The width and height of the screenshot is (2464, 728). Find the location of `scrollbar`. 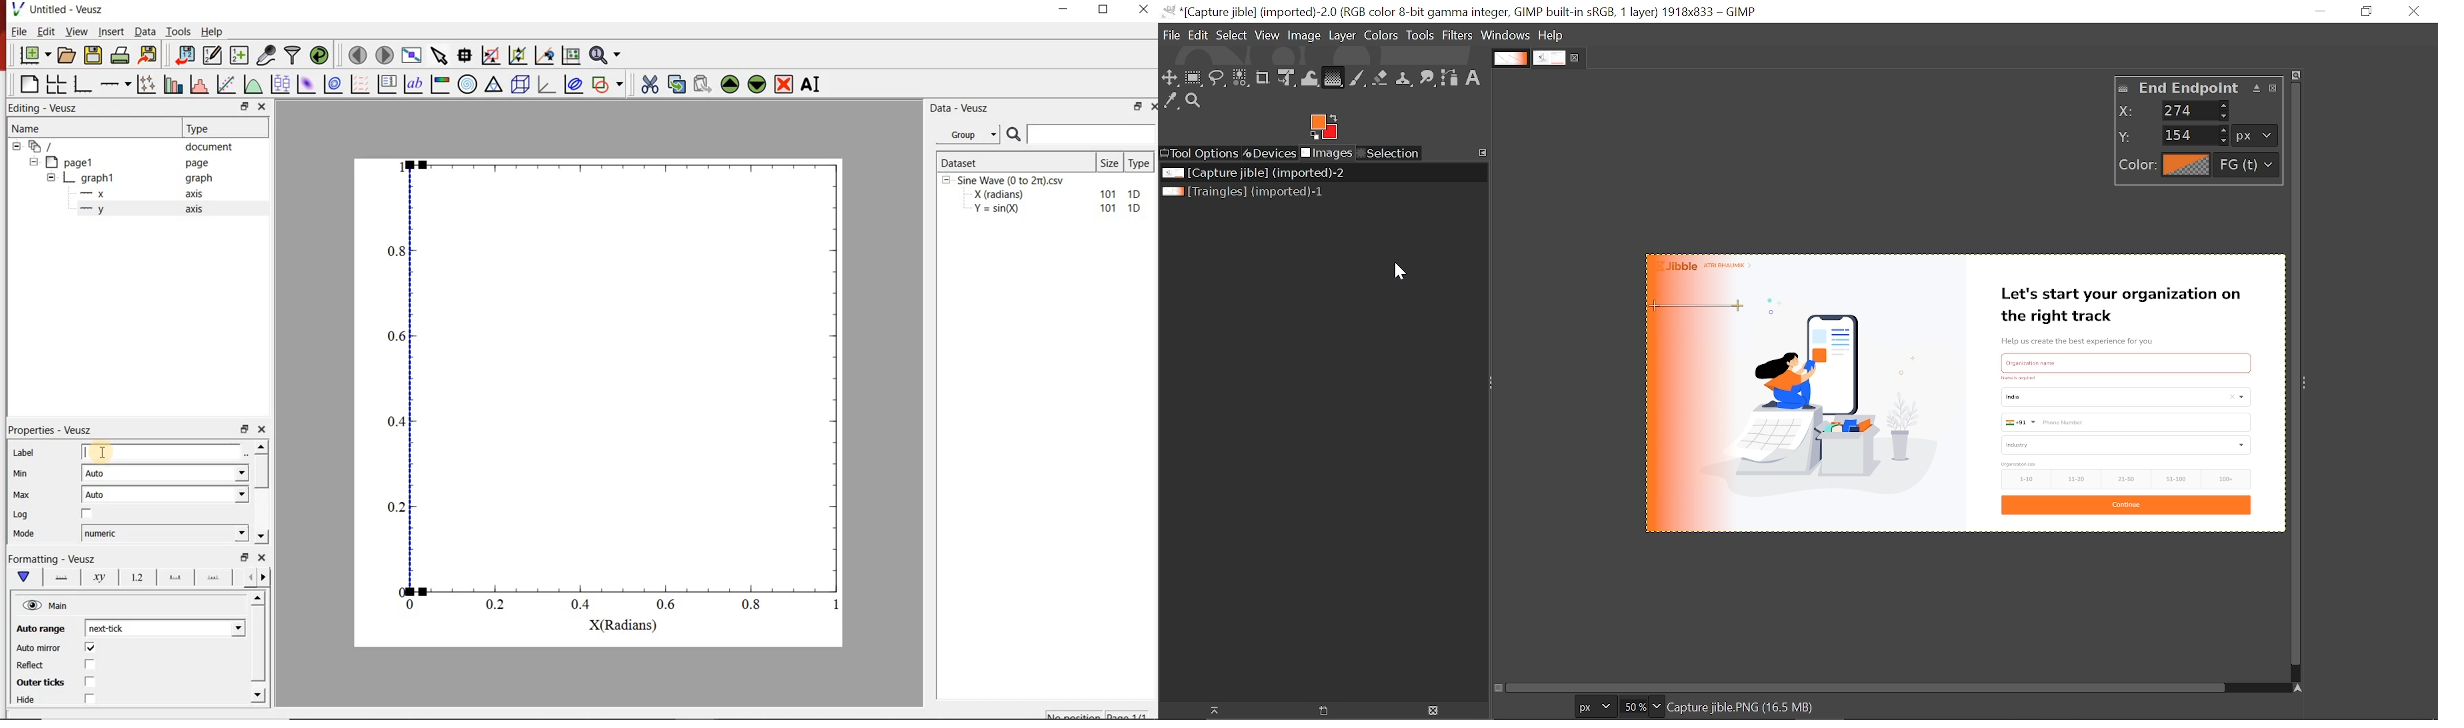

scrollbar is located at coordinates (263, 472).